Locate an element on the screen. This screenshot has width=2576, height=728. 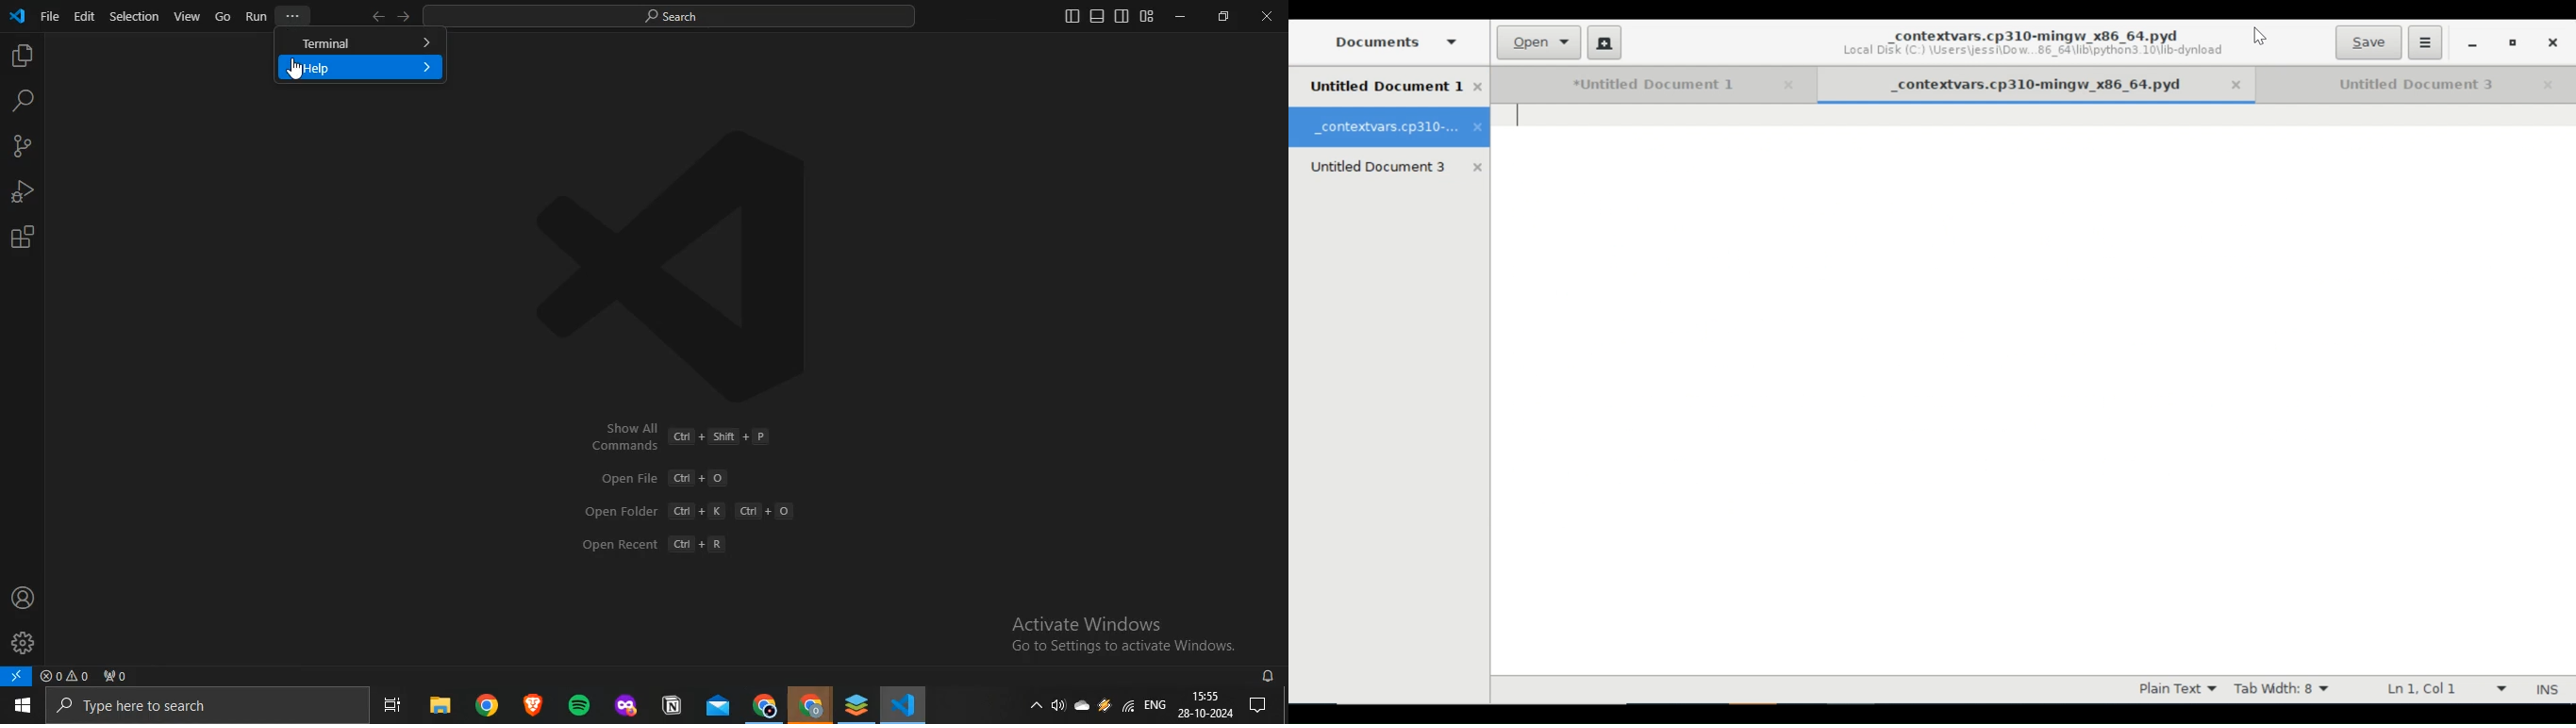
Close is located at coordinates (2242, 86).